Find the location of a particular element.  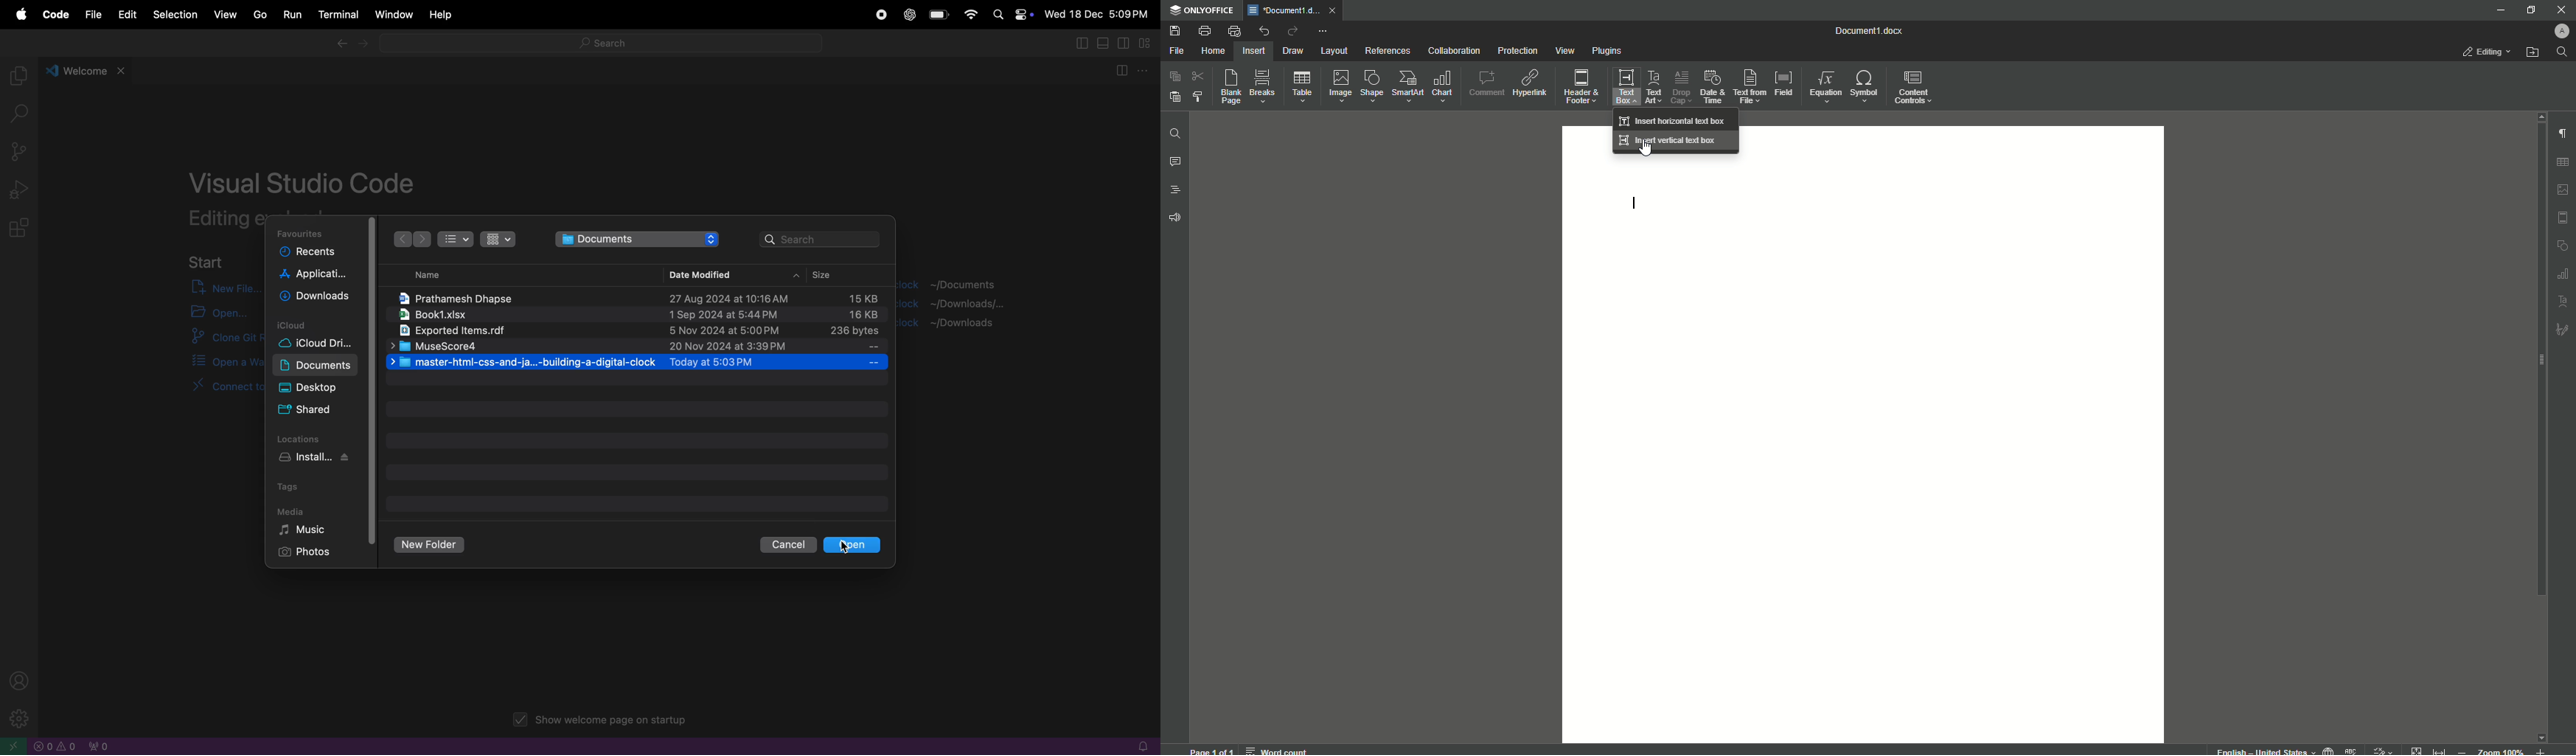

word file is located at coordinates (637, 295).